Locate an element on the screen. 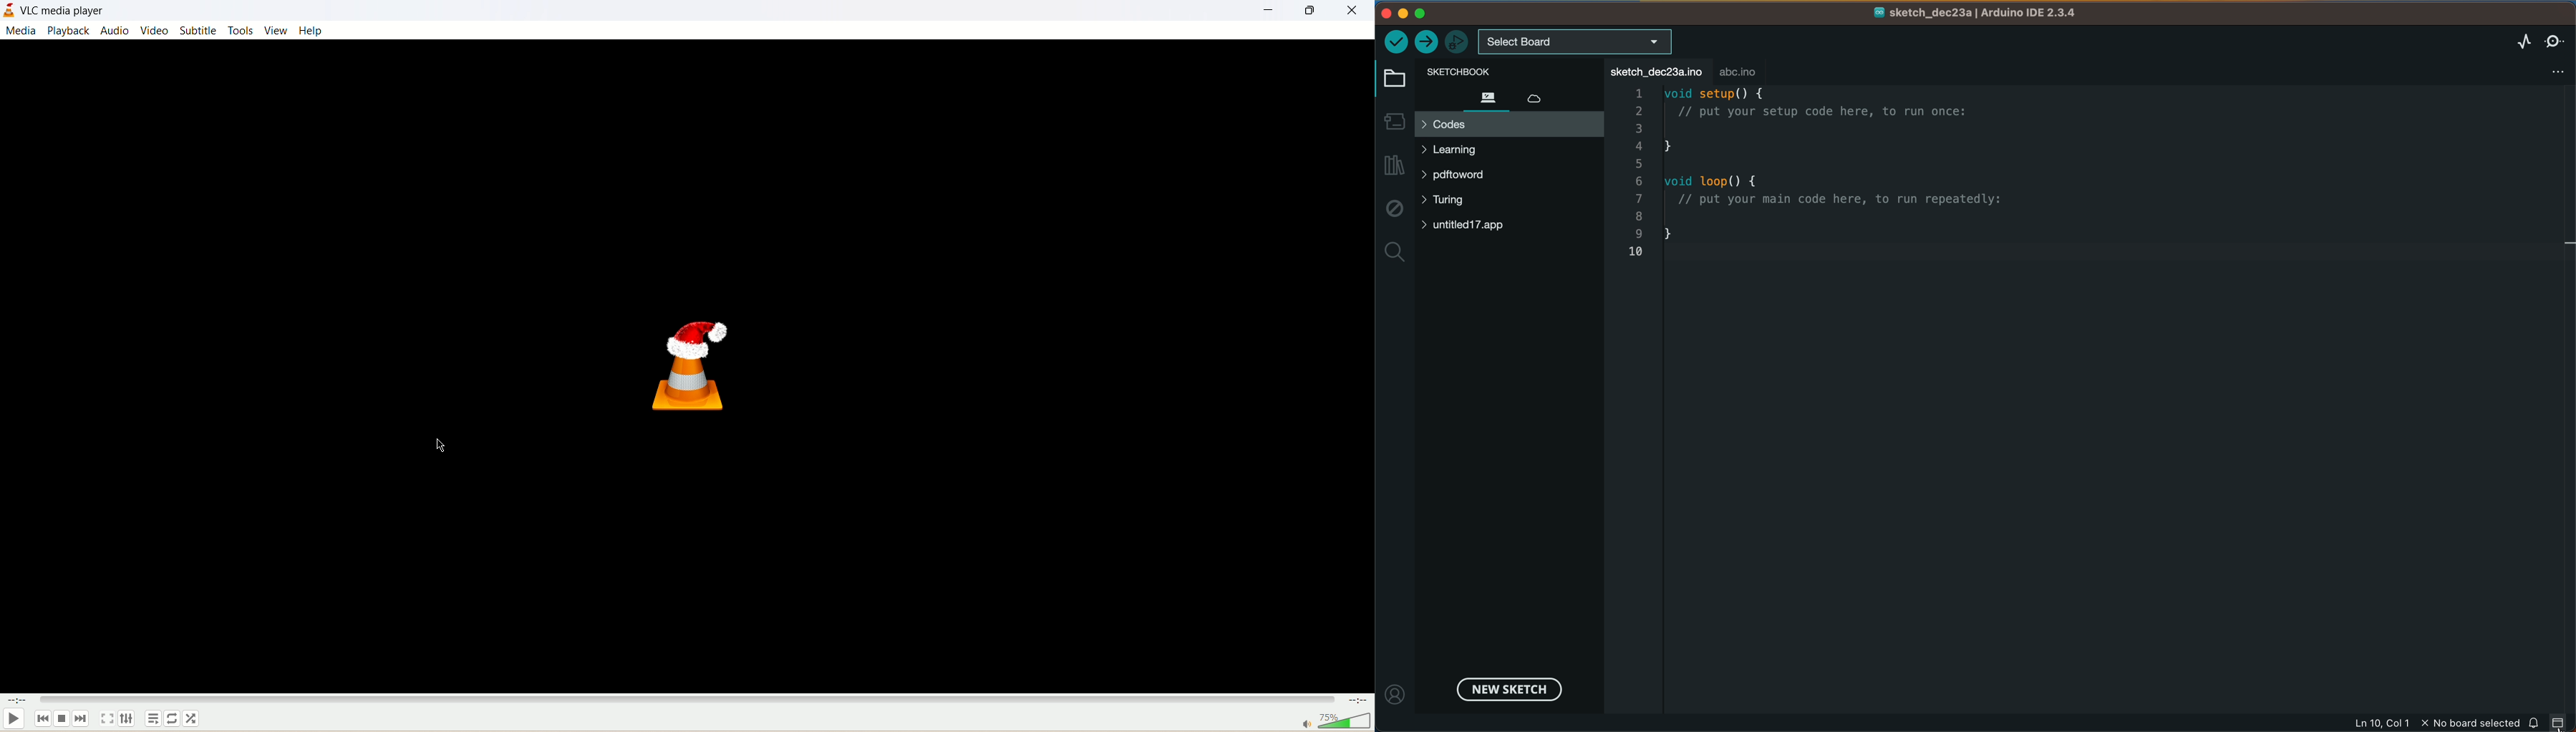 This screenshot has width=2576, height=756. video is located at coordinates (155, 30).